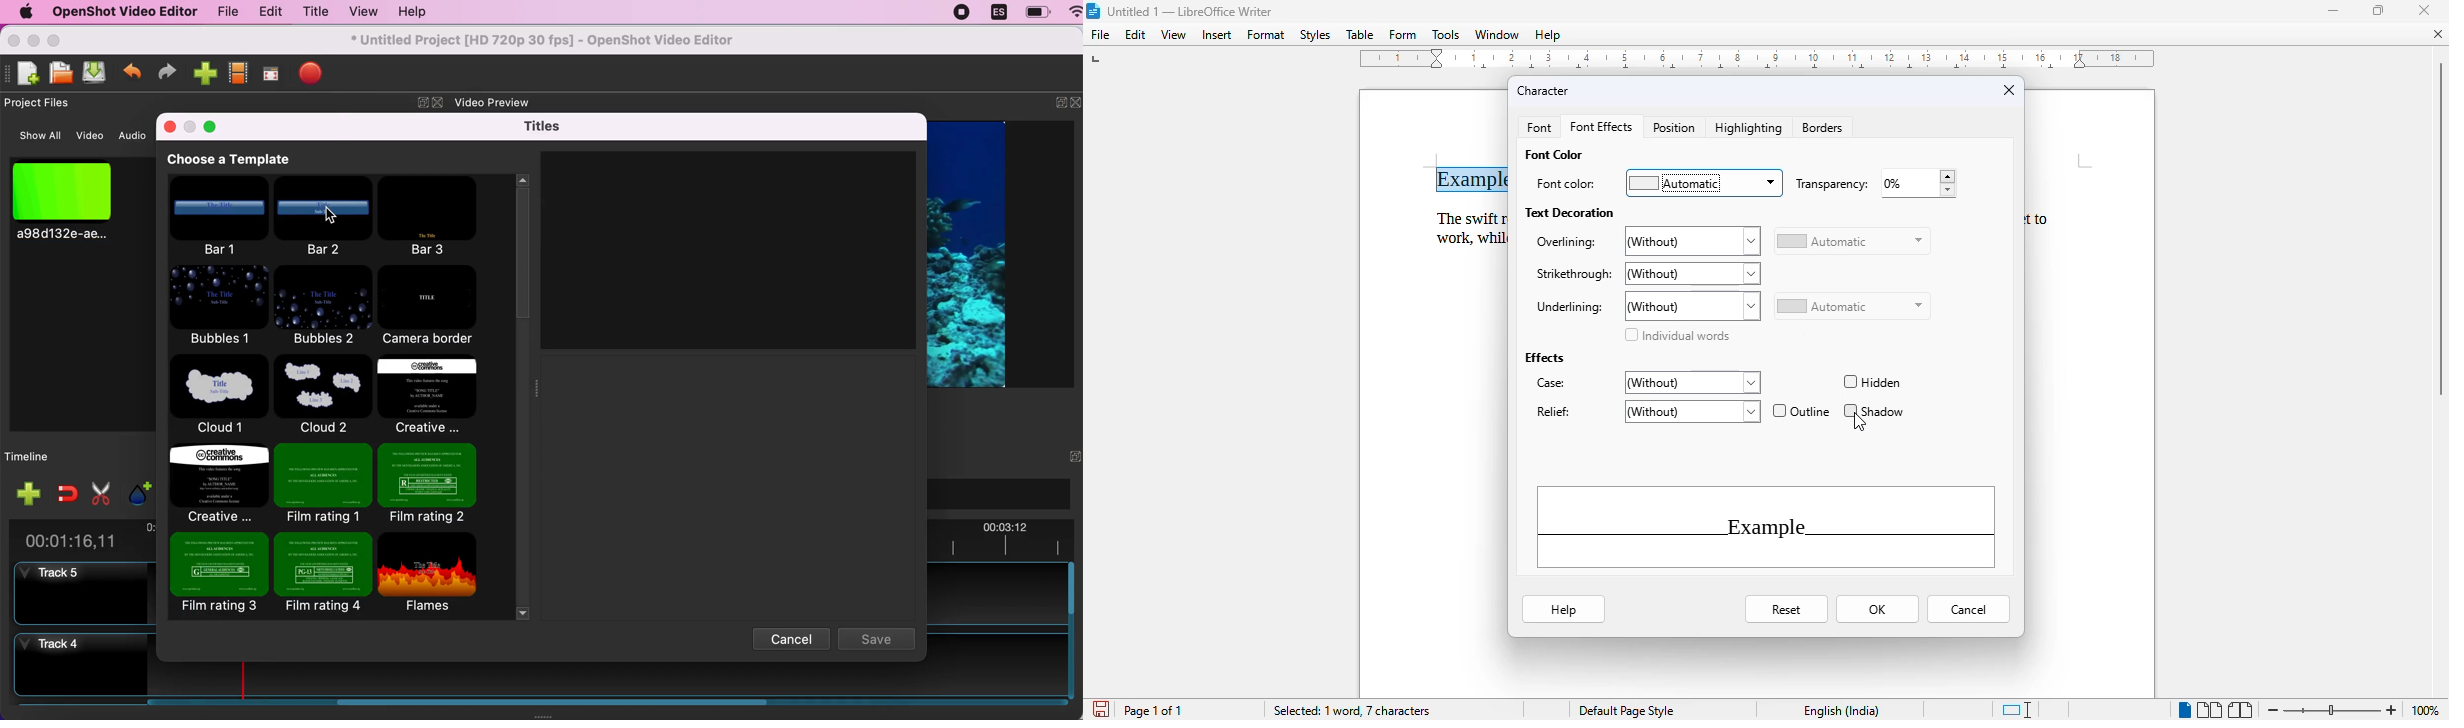 This screenshot has width=2464, height=728. What do you see at coordinates (223, 217) in the screenshot?
I see `bar 1` at bounding box center [223, 217].